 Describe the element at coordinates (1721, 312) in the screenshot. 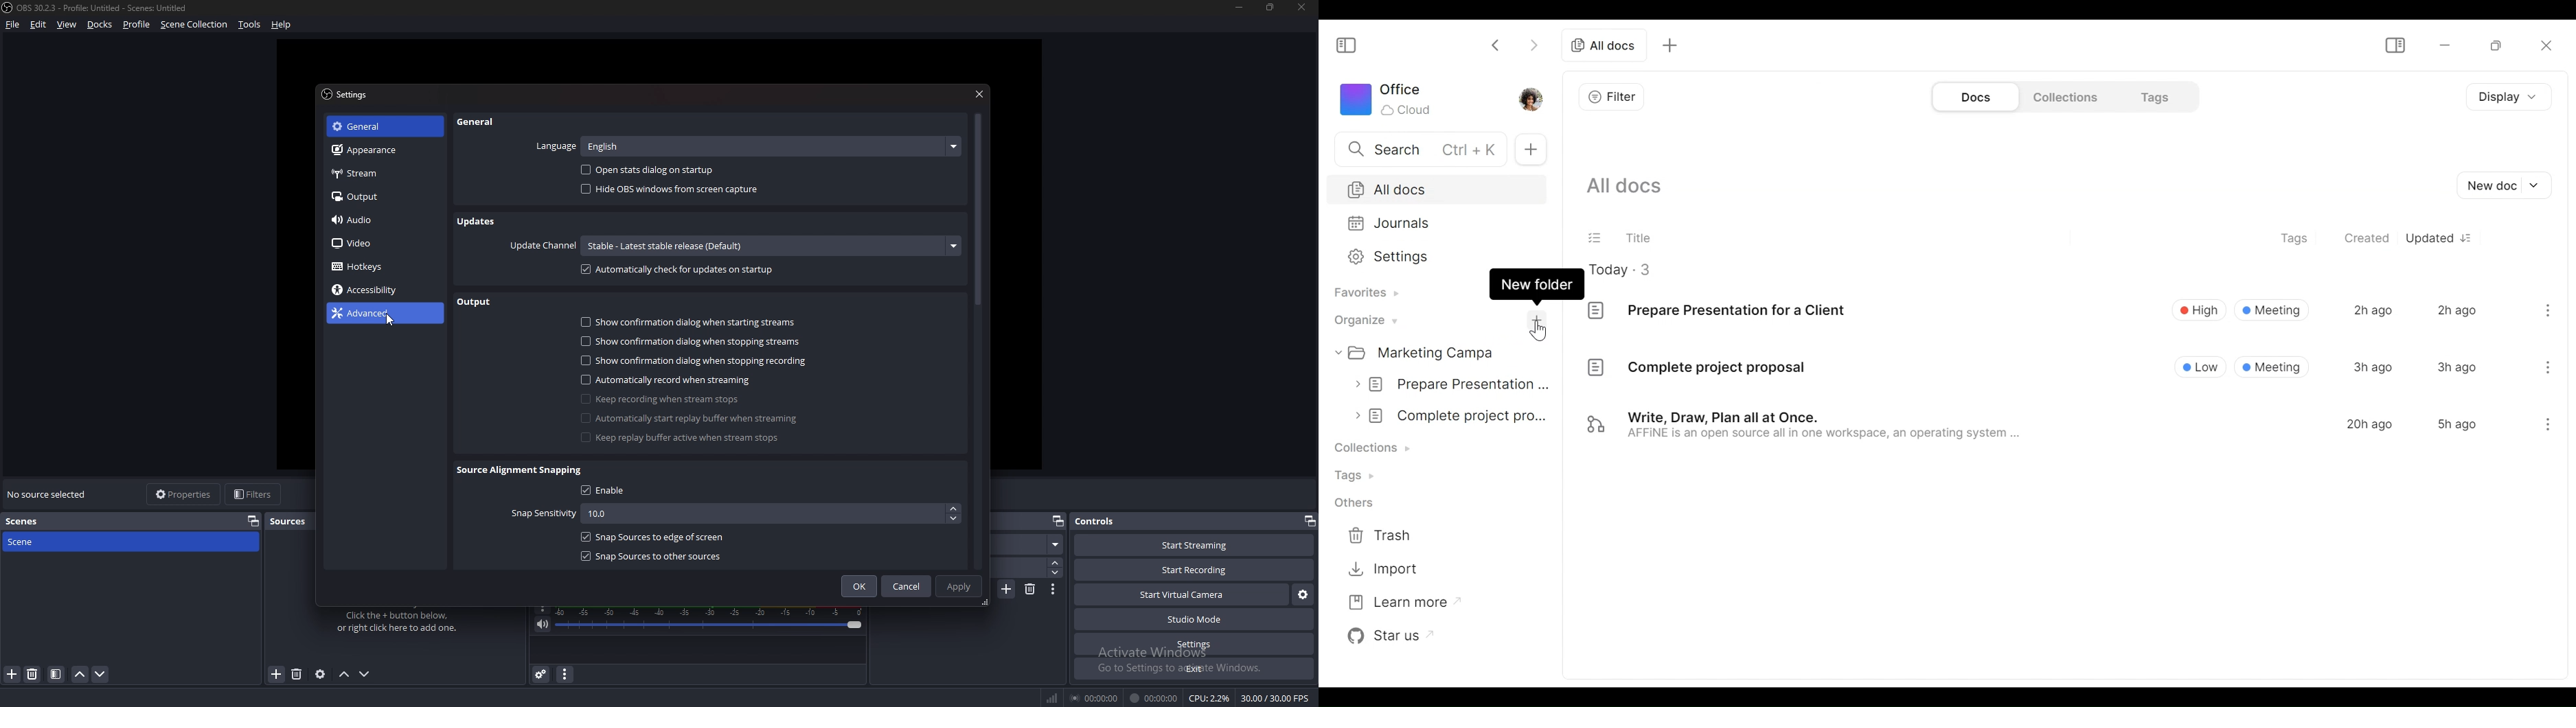

I see ` Prepare Presentation for a Client` at that location.